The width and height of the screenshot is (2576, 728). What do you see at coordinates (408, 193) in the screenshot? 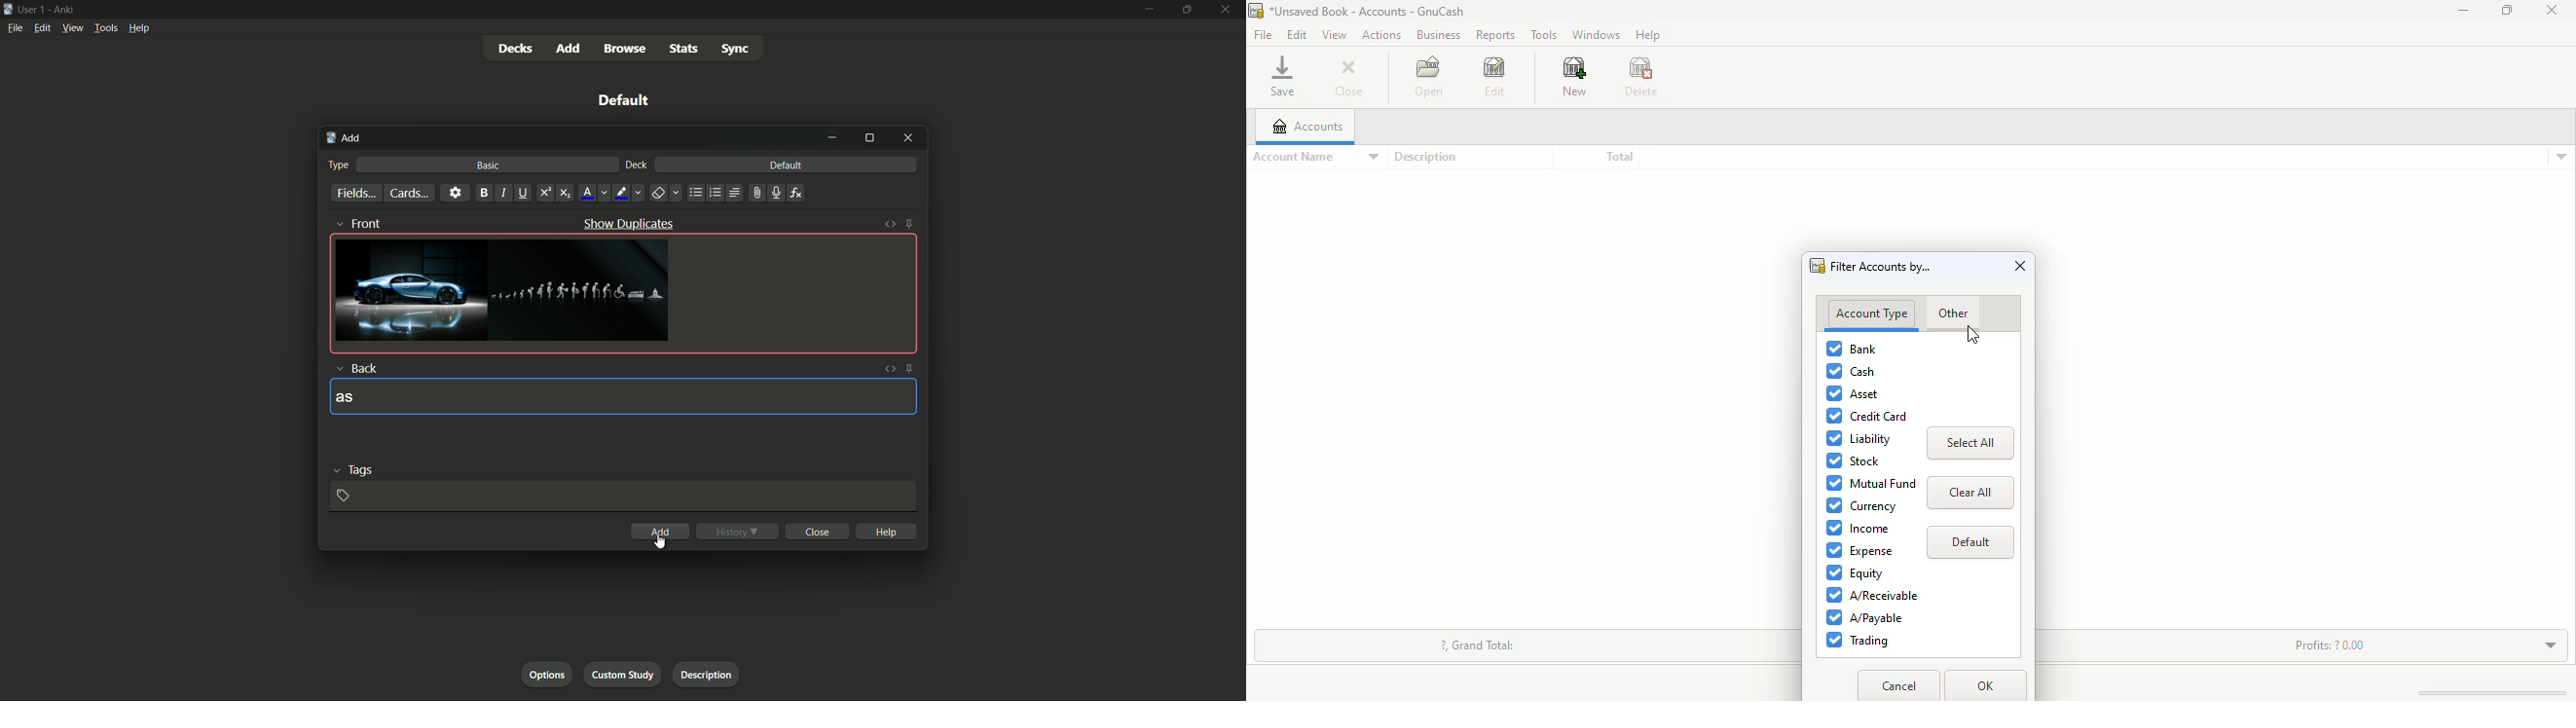
I see `cards` at bounding box center [408, 193].